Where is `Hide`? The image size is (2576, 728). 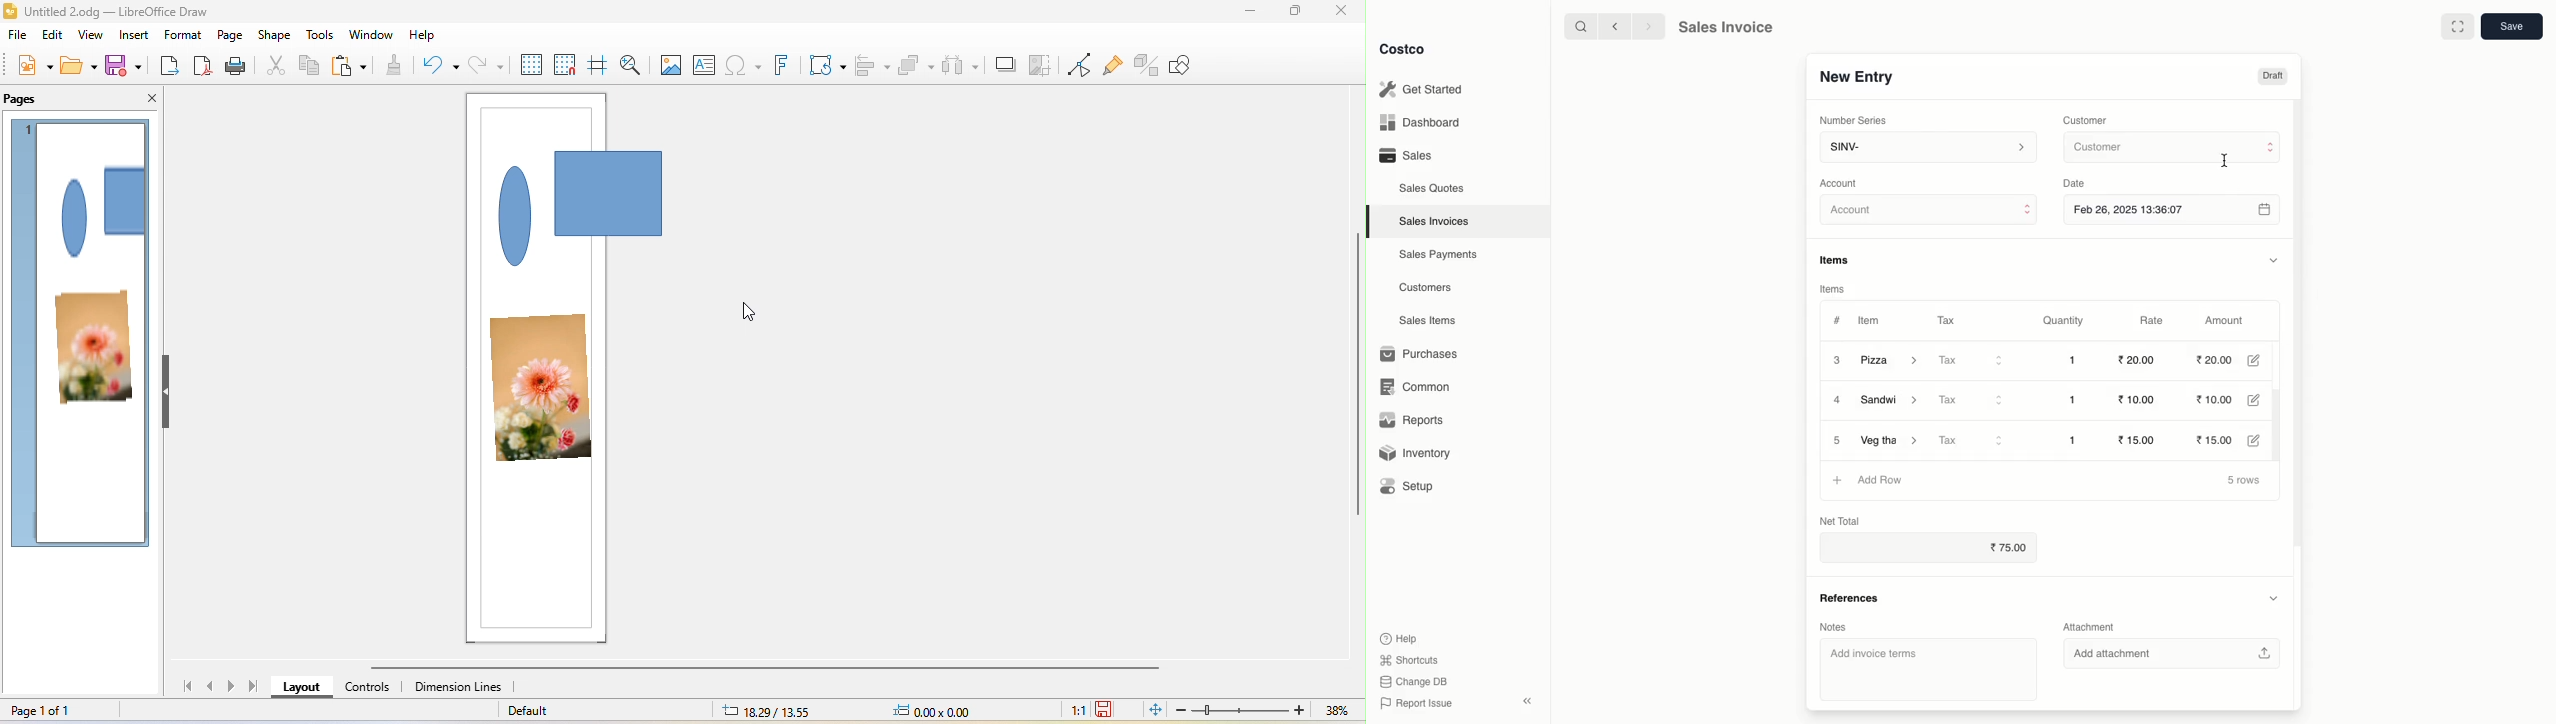
Hide is located at coordinates (2273, 260).